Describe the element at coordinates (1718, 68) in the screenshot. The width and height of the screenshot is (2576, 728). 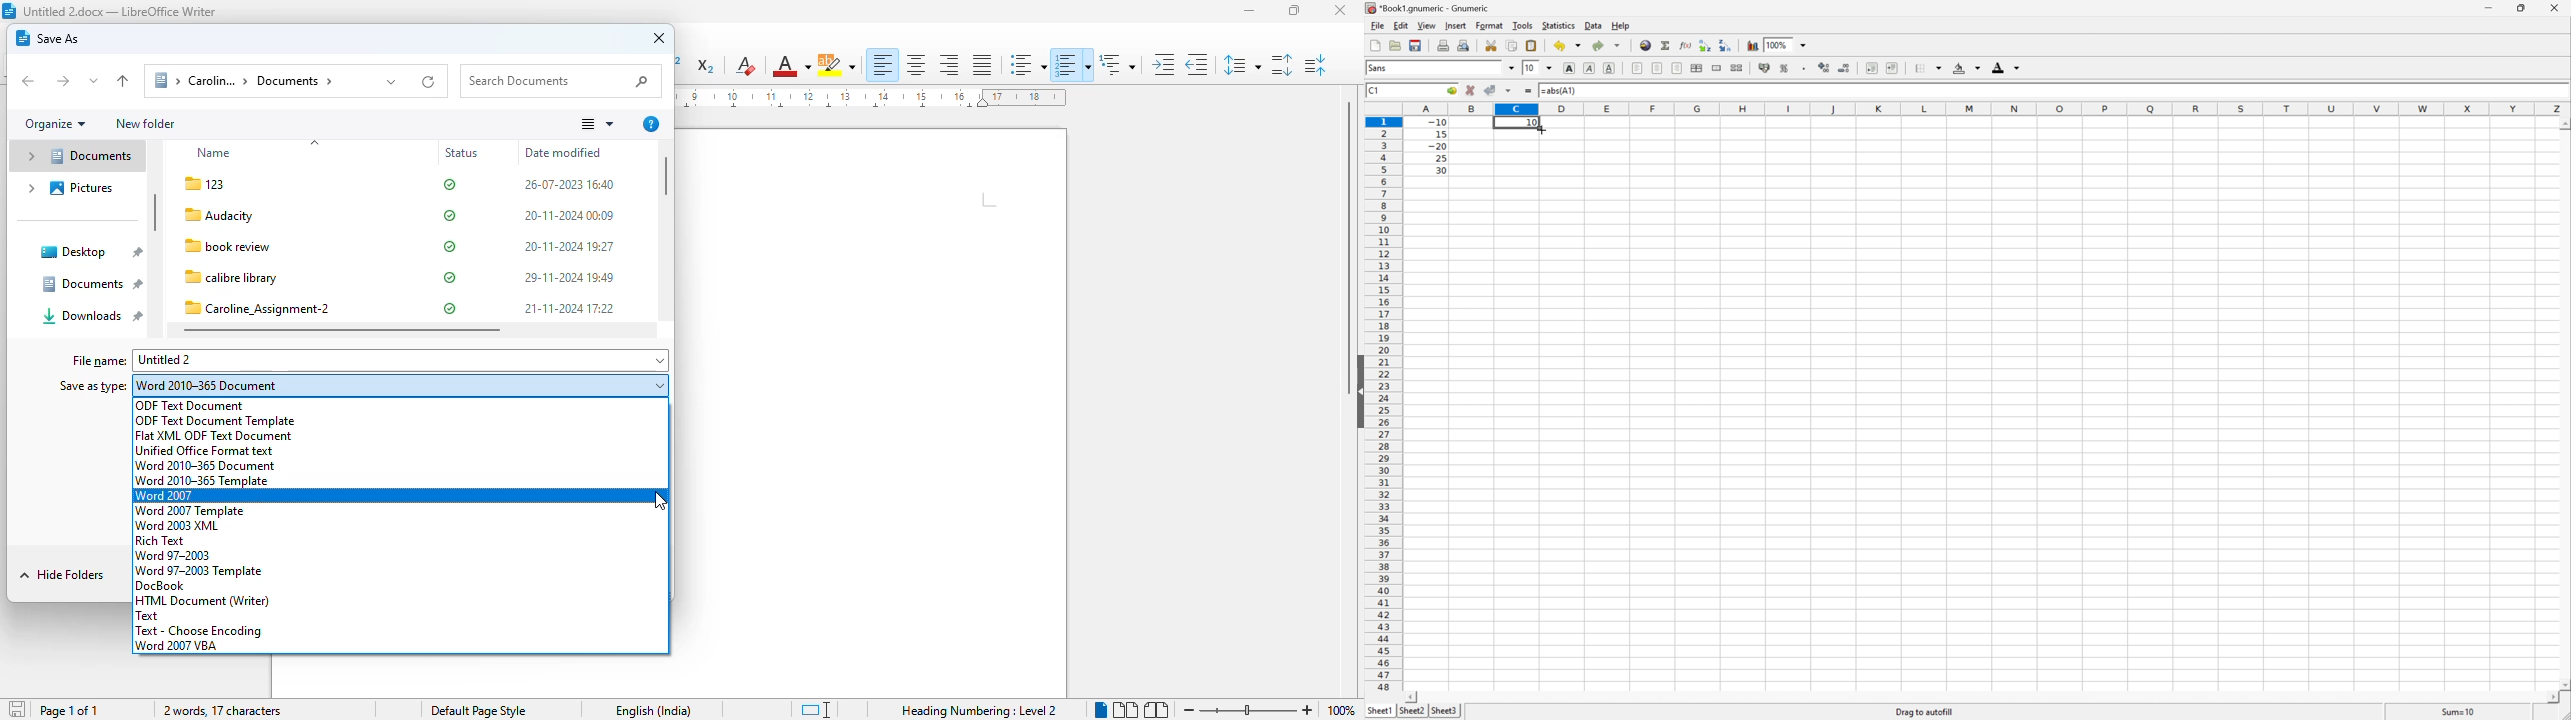
I see `Merge a range of cells` at that location.